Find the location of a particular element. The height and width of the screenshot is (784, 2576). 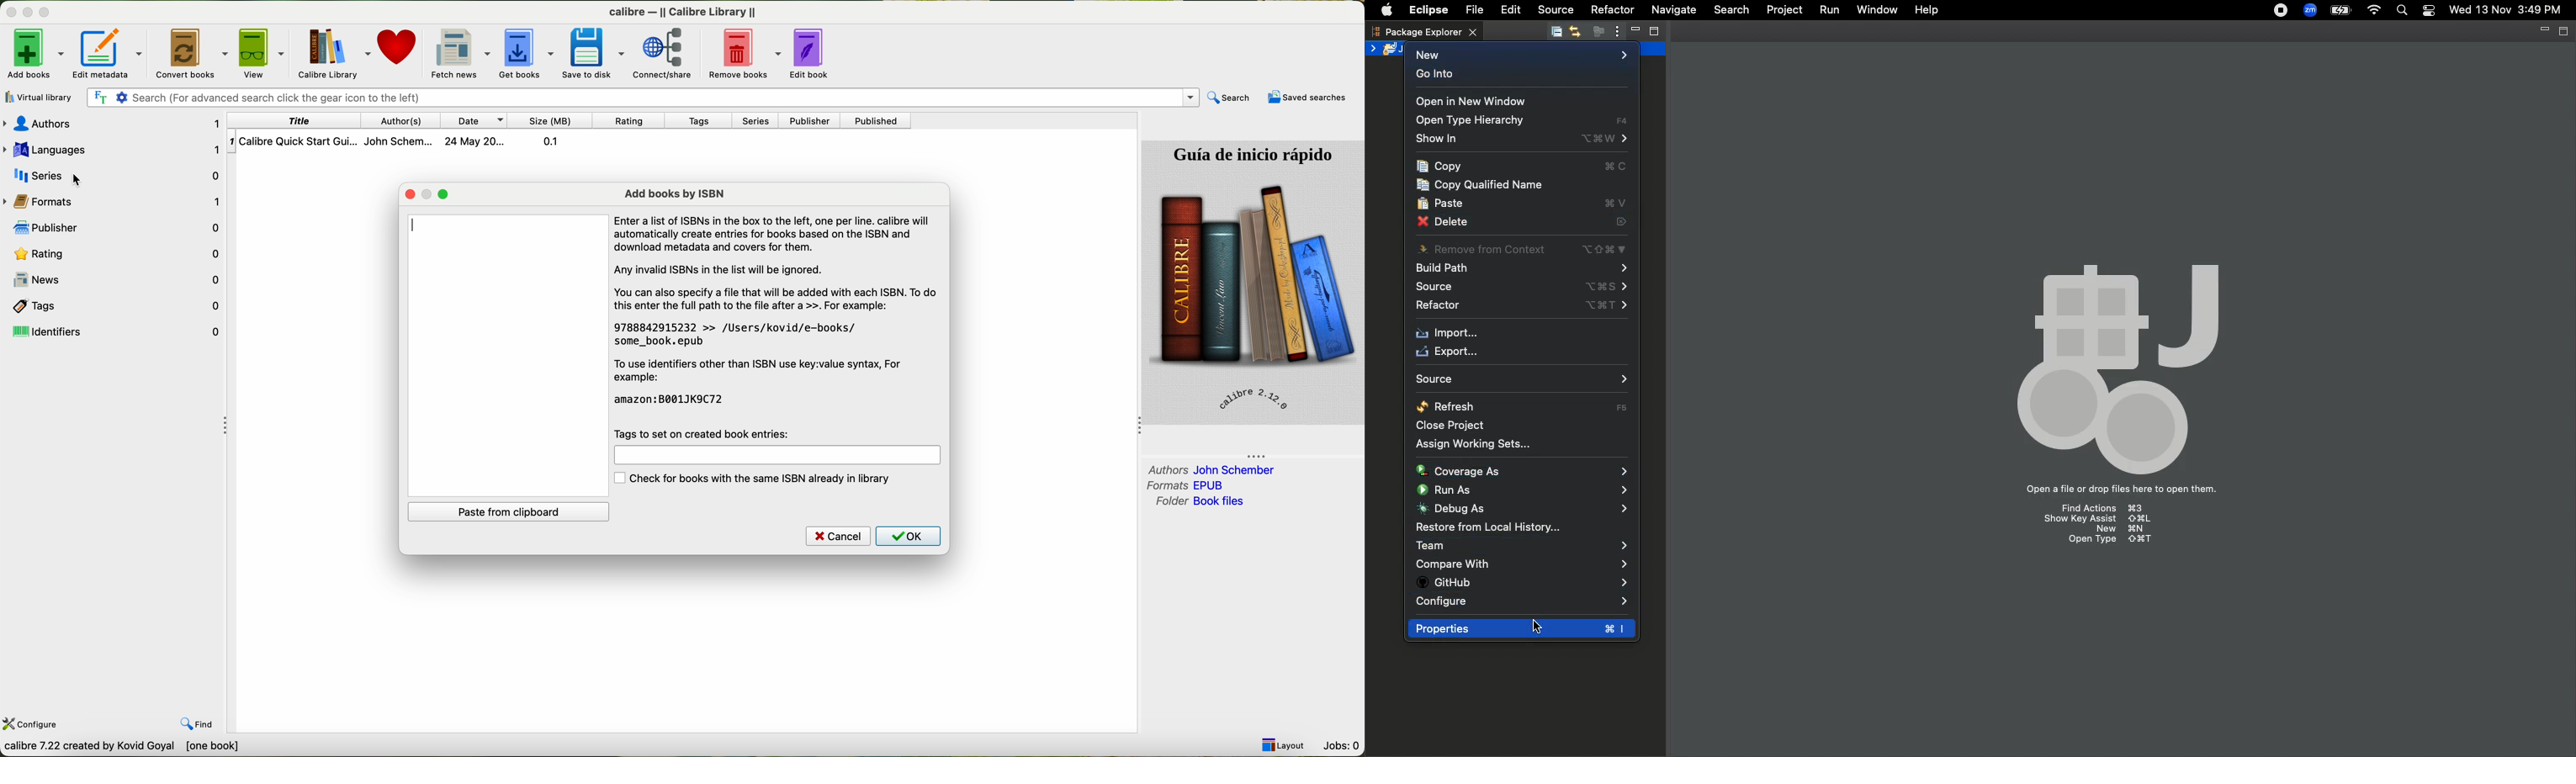

saved searches is located at coordinates (1306, 98).